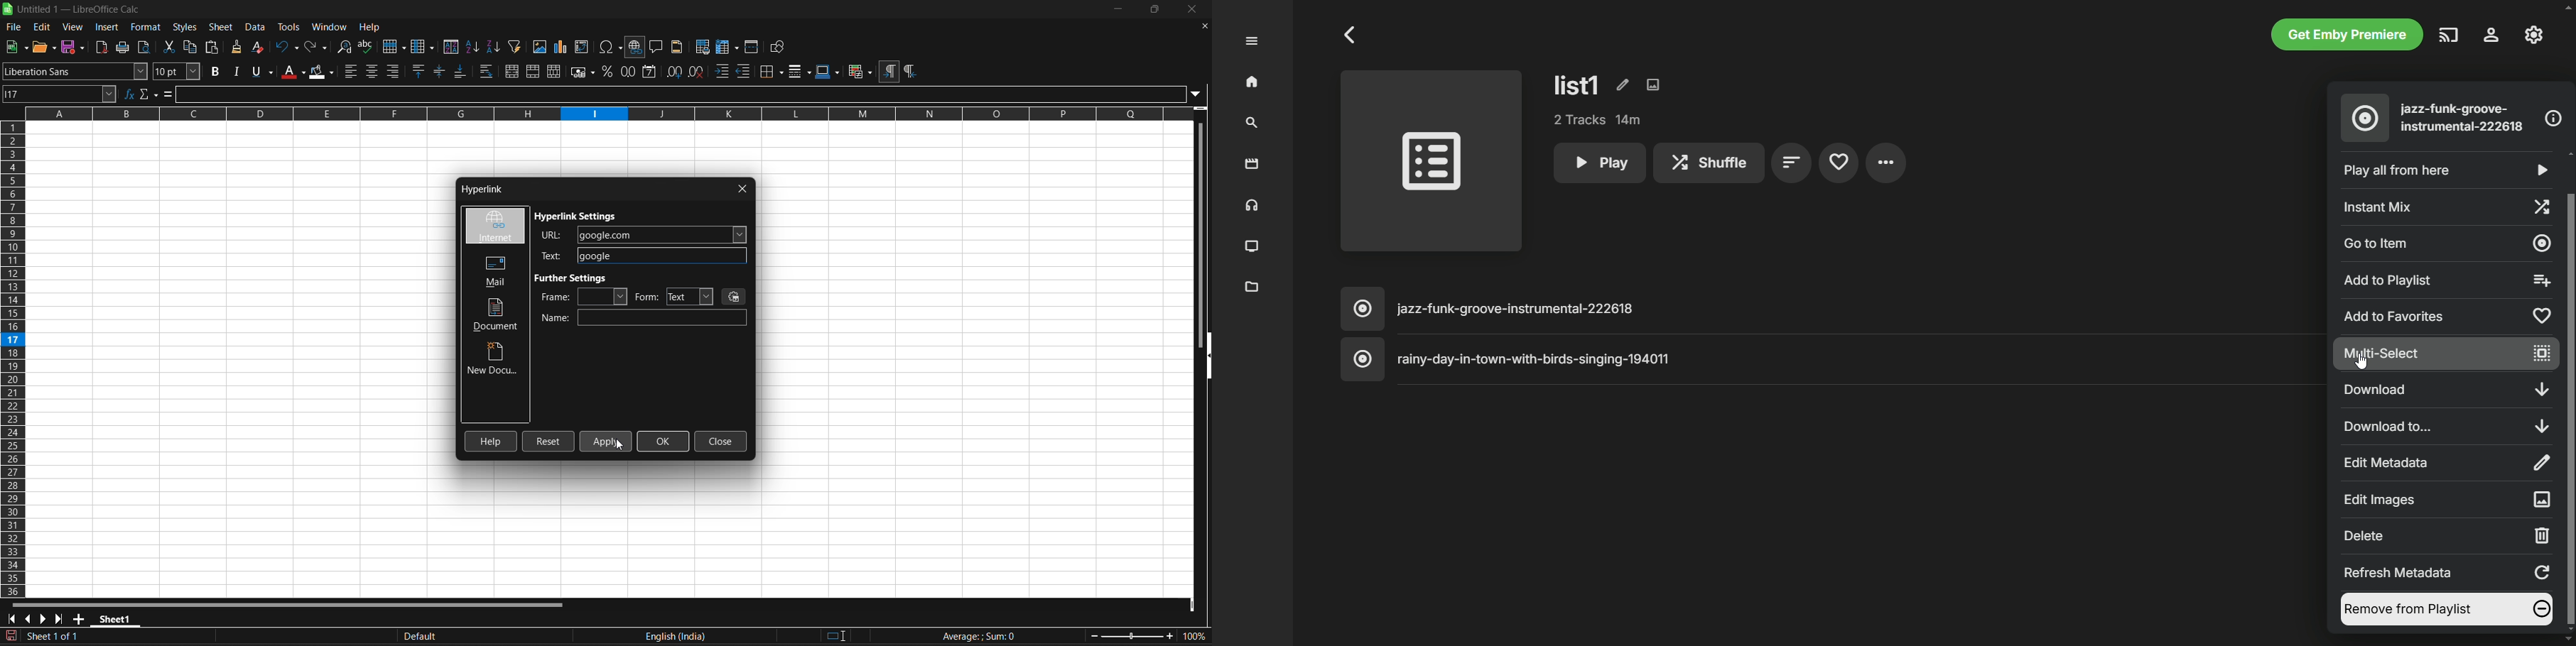 The height and width of the screenshot is (672, 2576). I want to click on internet, so click(494, 226).